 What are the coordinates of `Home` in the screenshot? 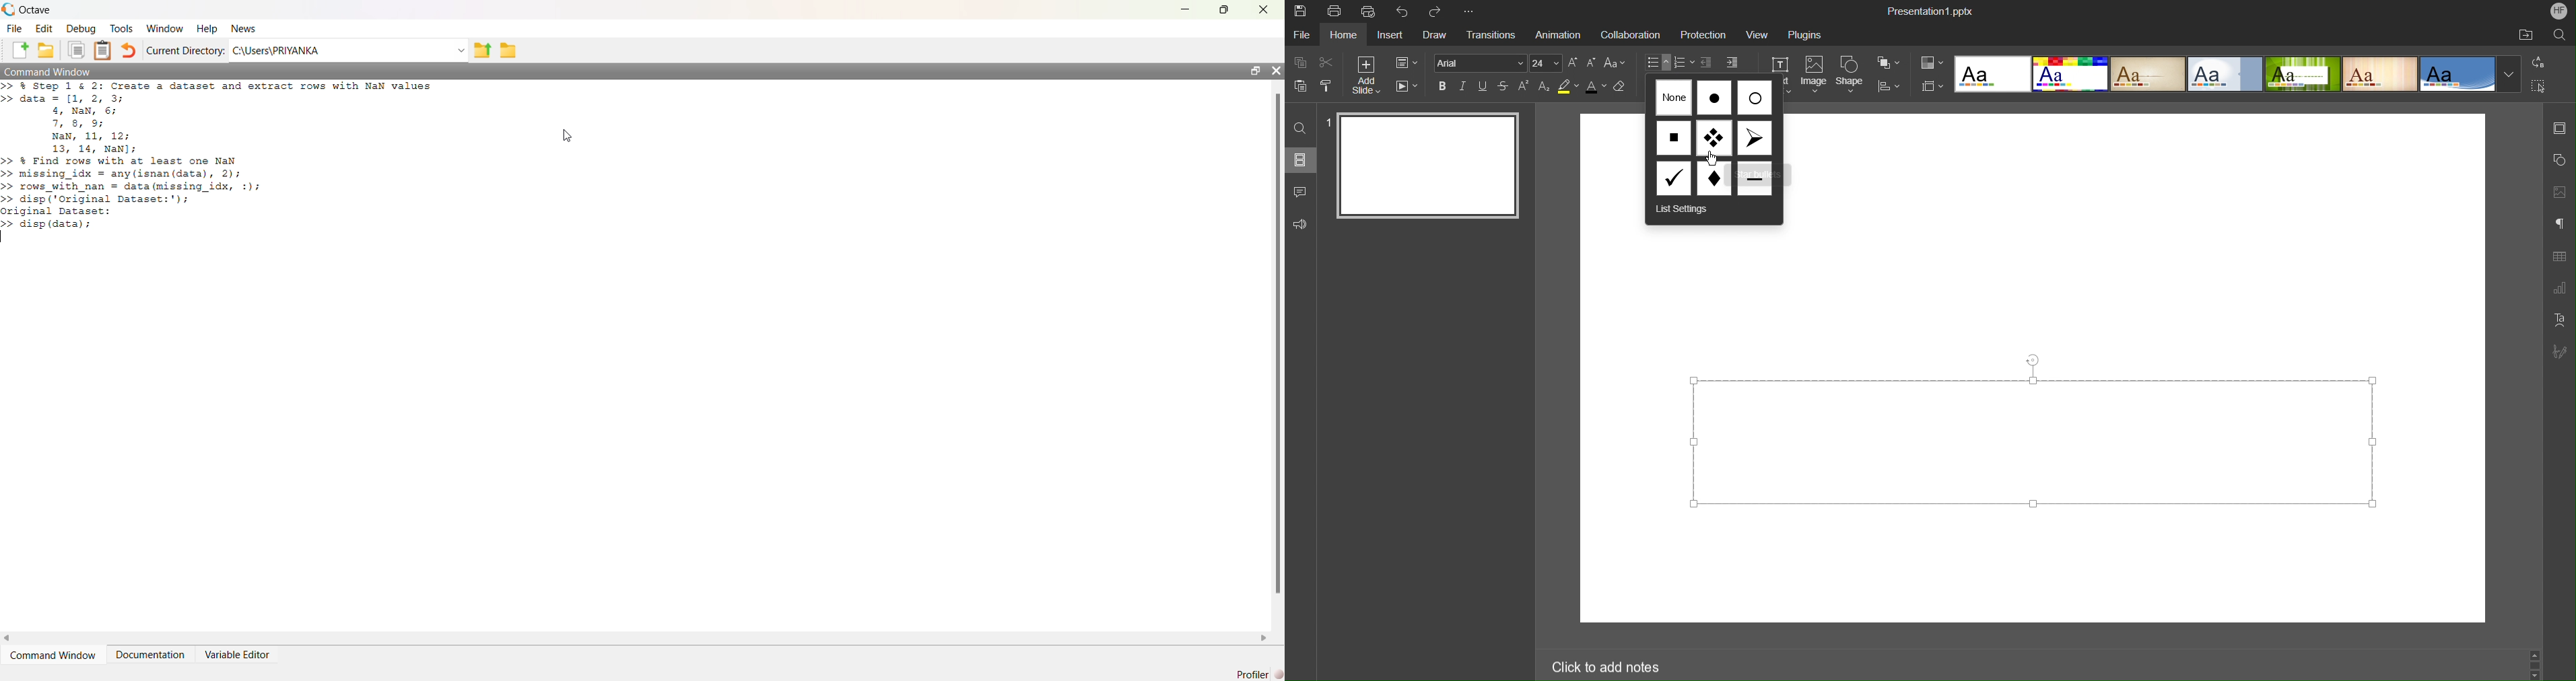 It's located at (1344, 36).